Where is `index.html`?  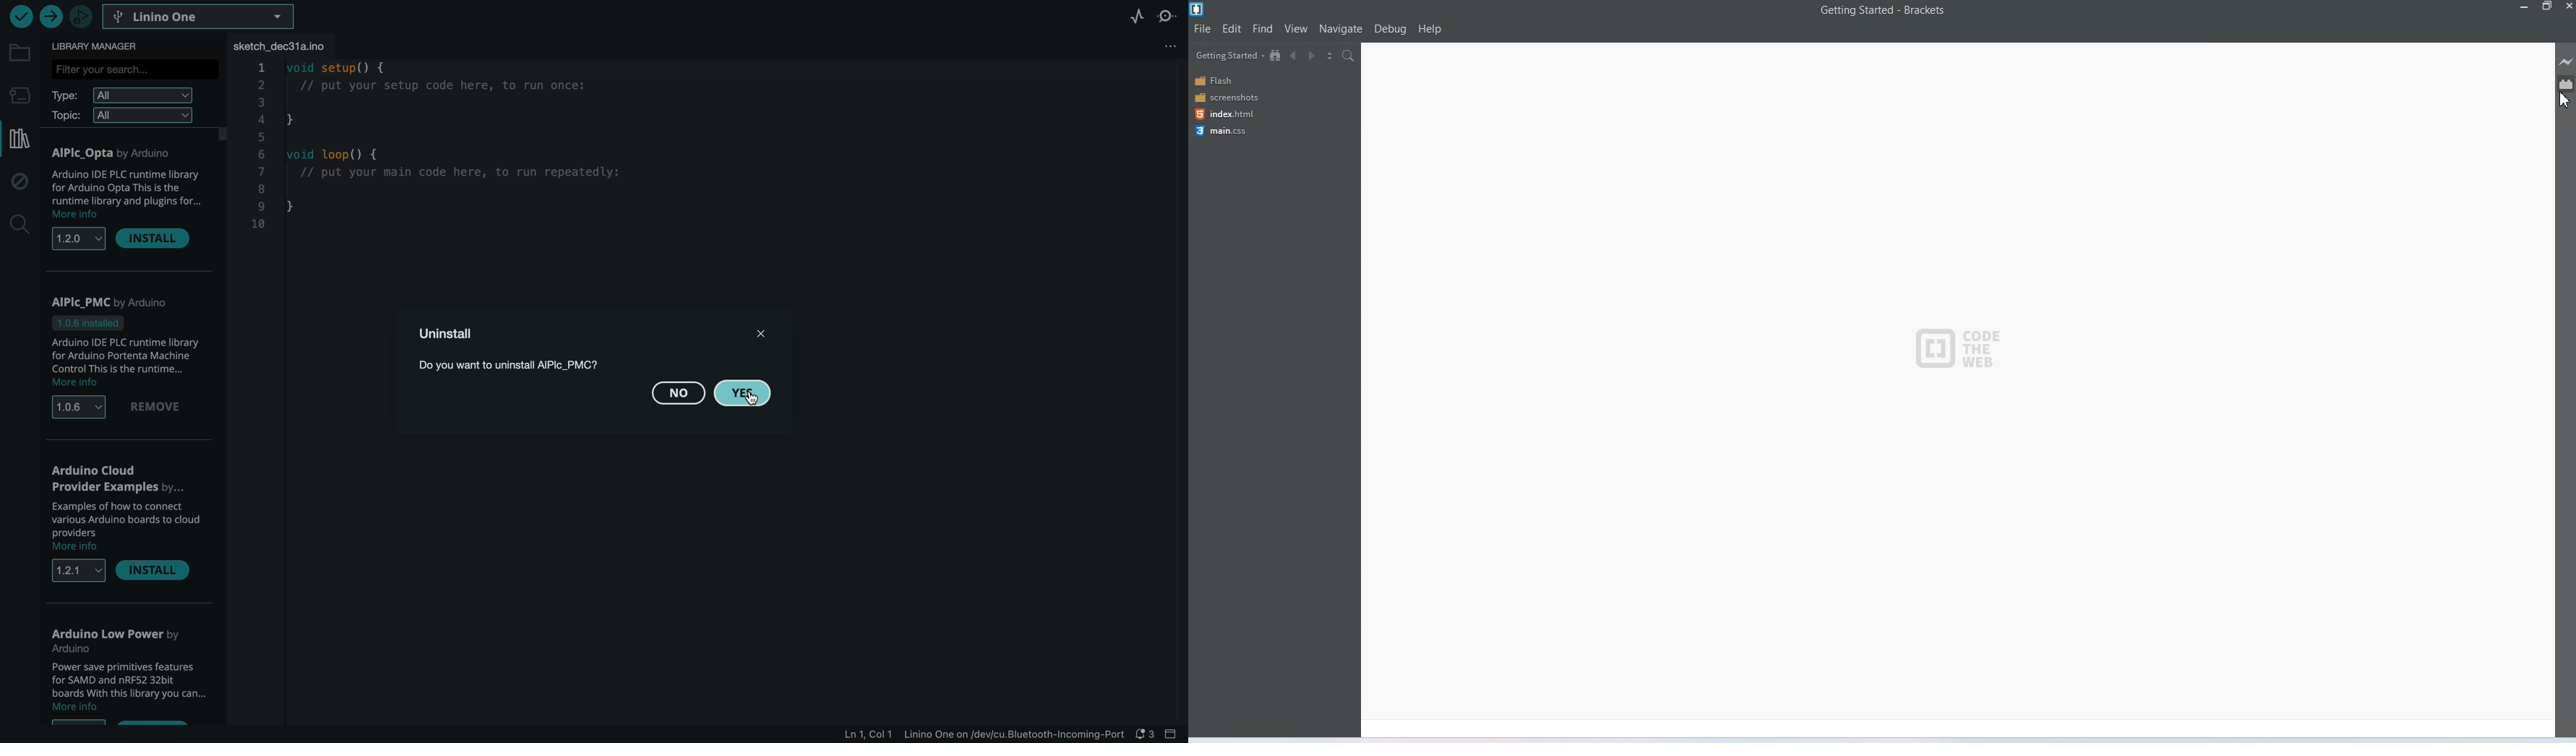 index.html is located at coordinates (1224, 113).